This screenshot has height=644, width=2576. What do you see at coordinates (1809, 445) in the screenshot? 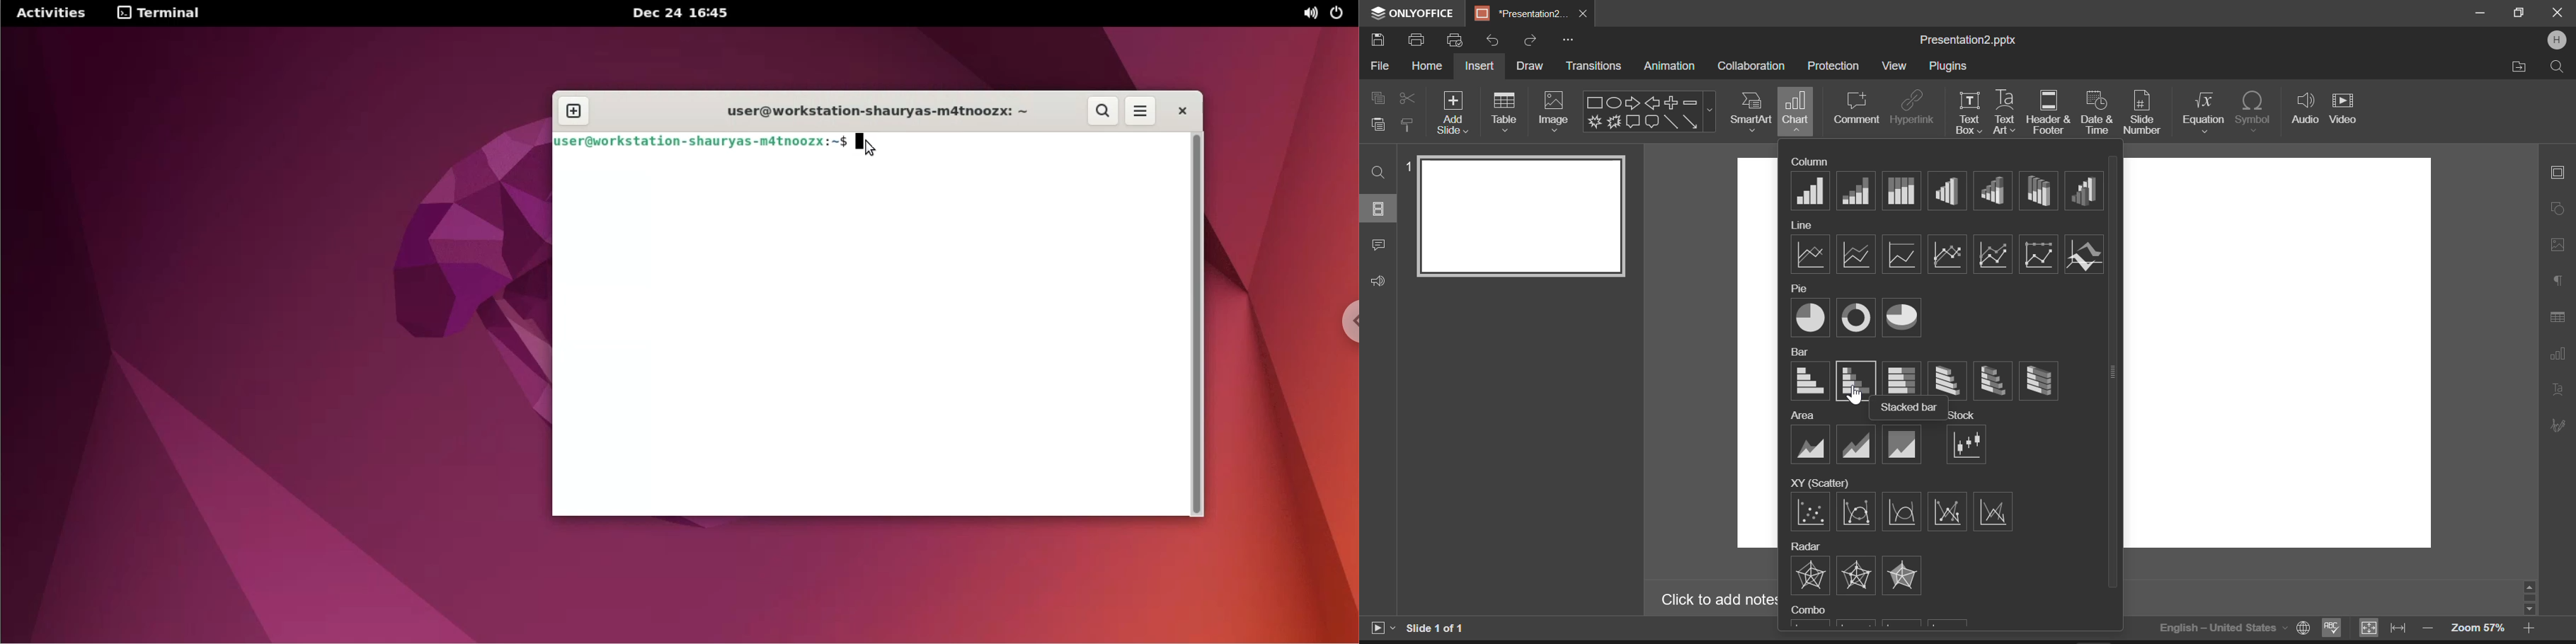
I see `Area` at bounding box center [1809, 445].